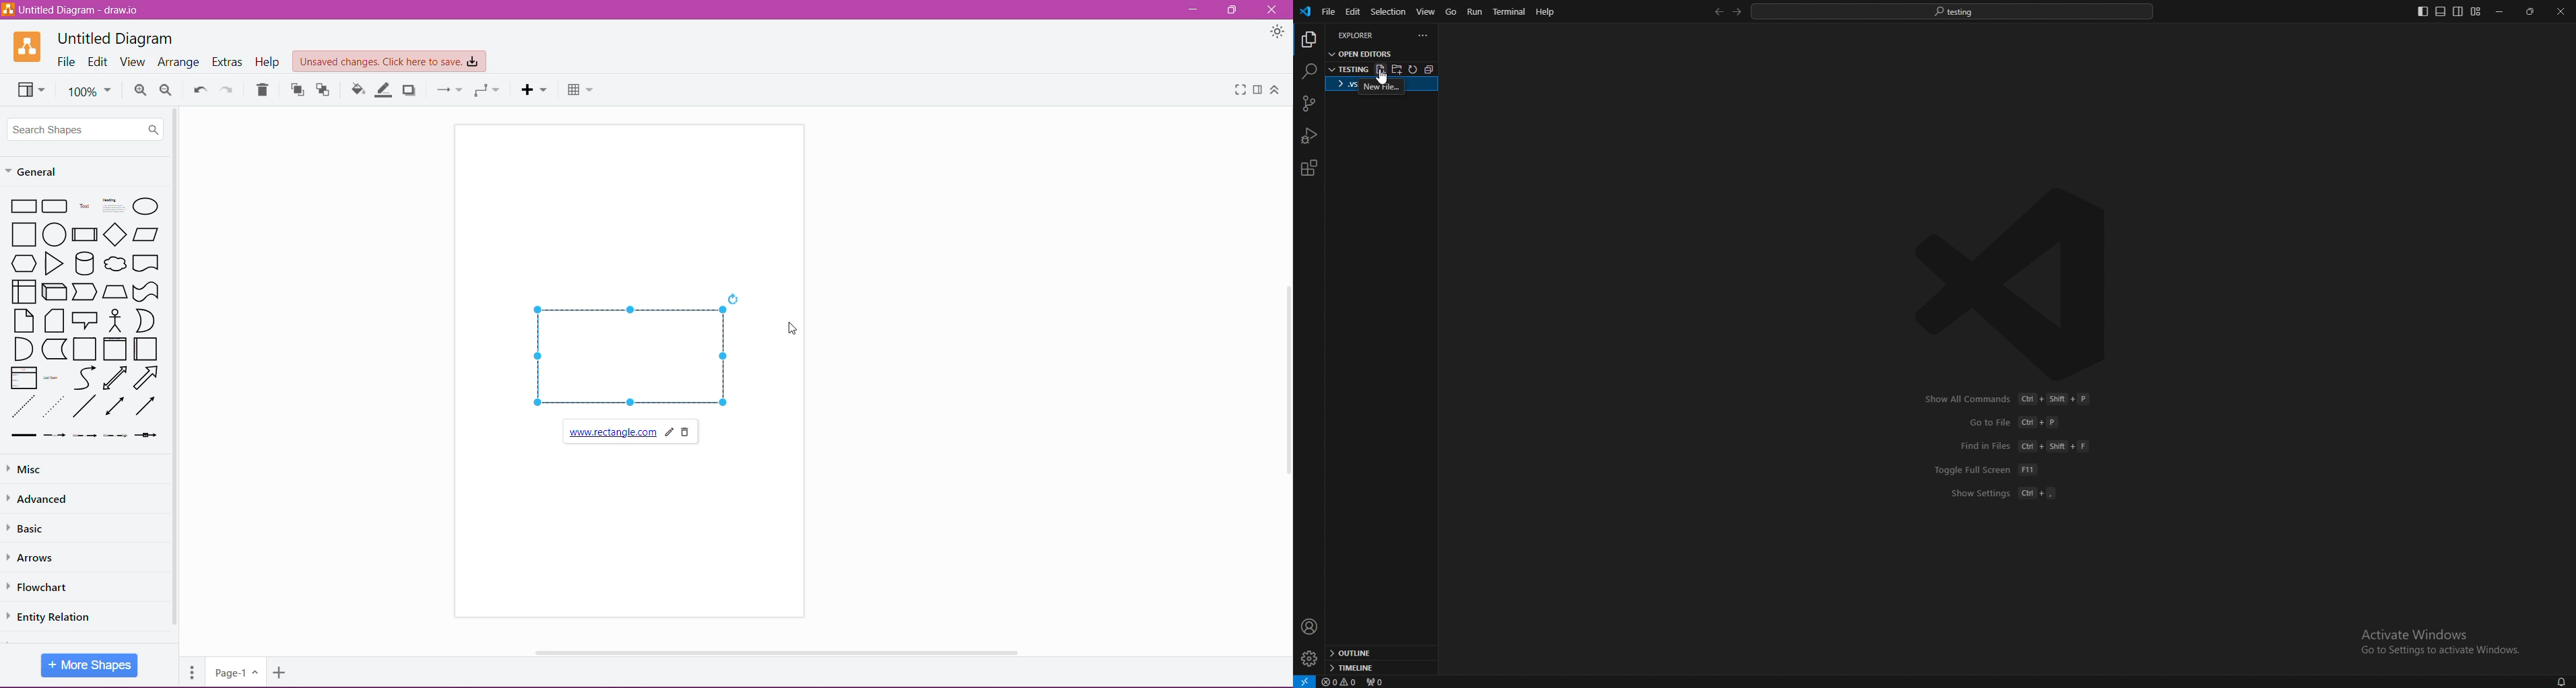  I want to click on vscode, so click(1306, 11).